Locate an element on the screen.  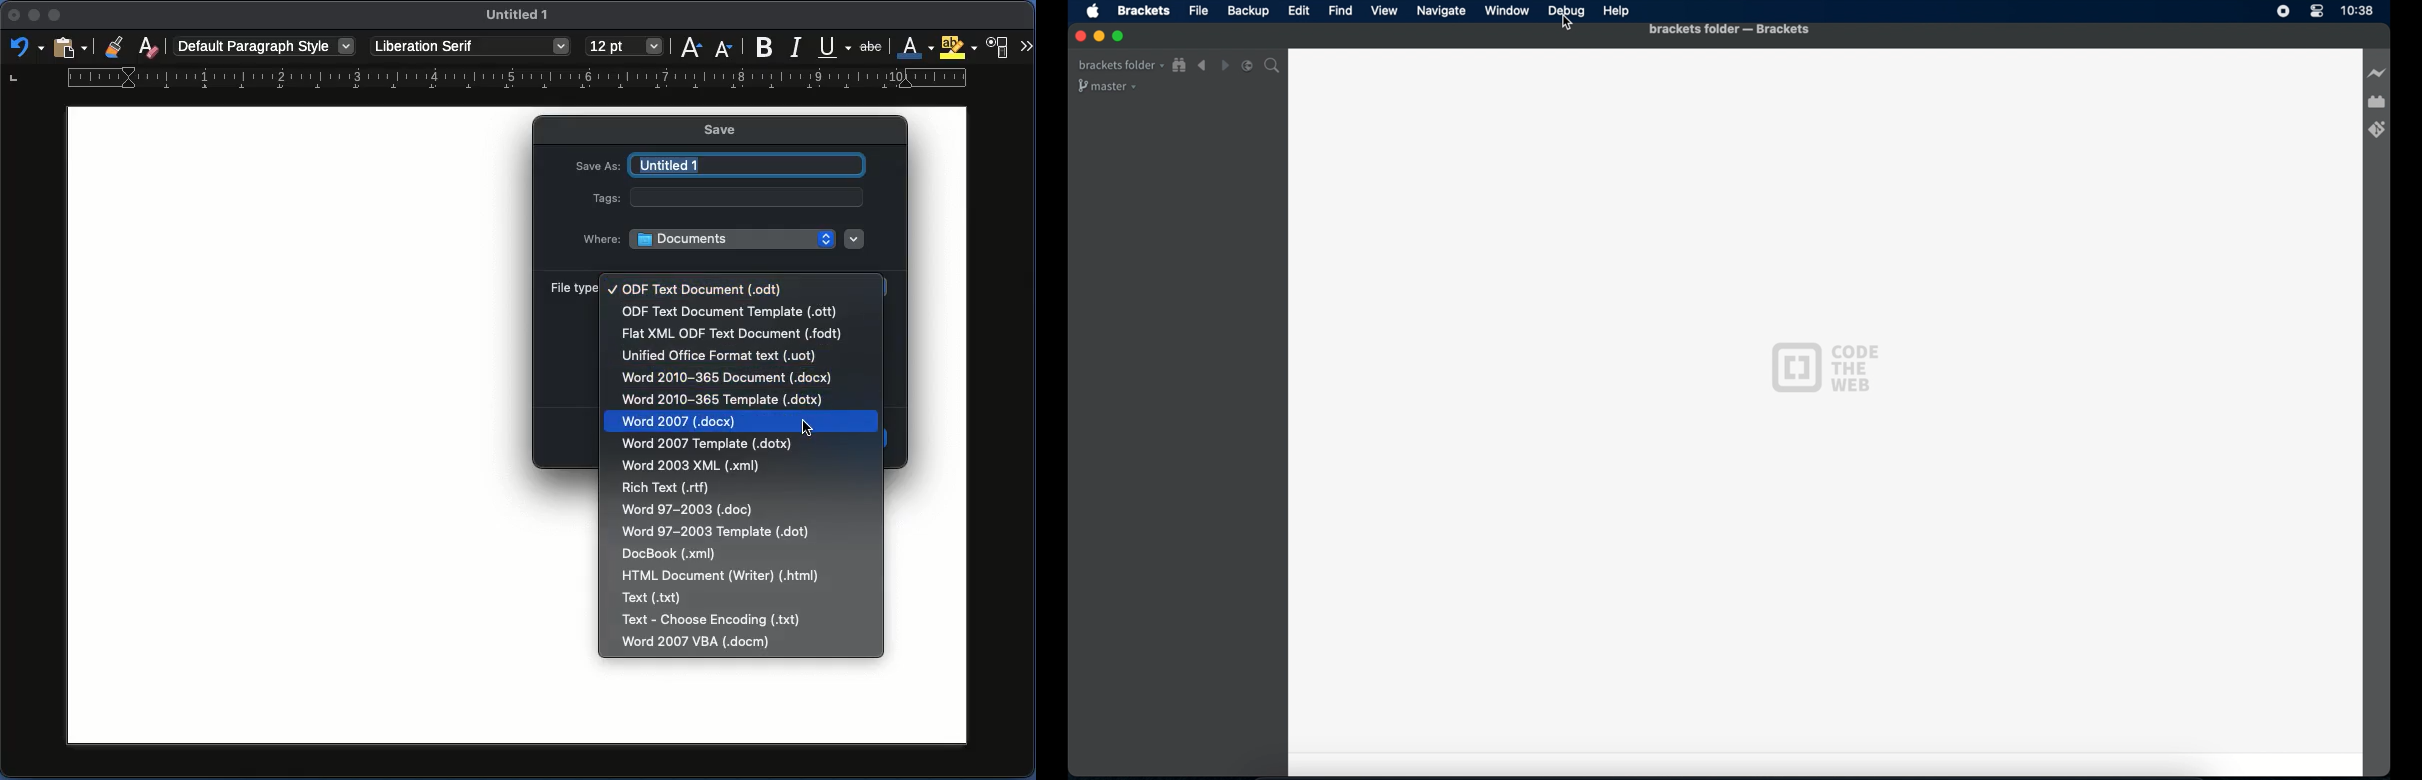
split the editor vertical or horizontal is located at coordinates (1248, 66).